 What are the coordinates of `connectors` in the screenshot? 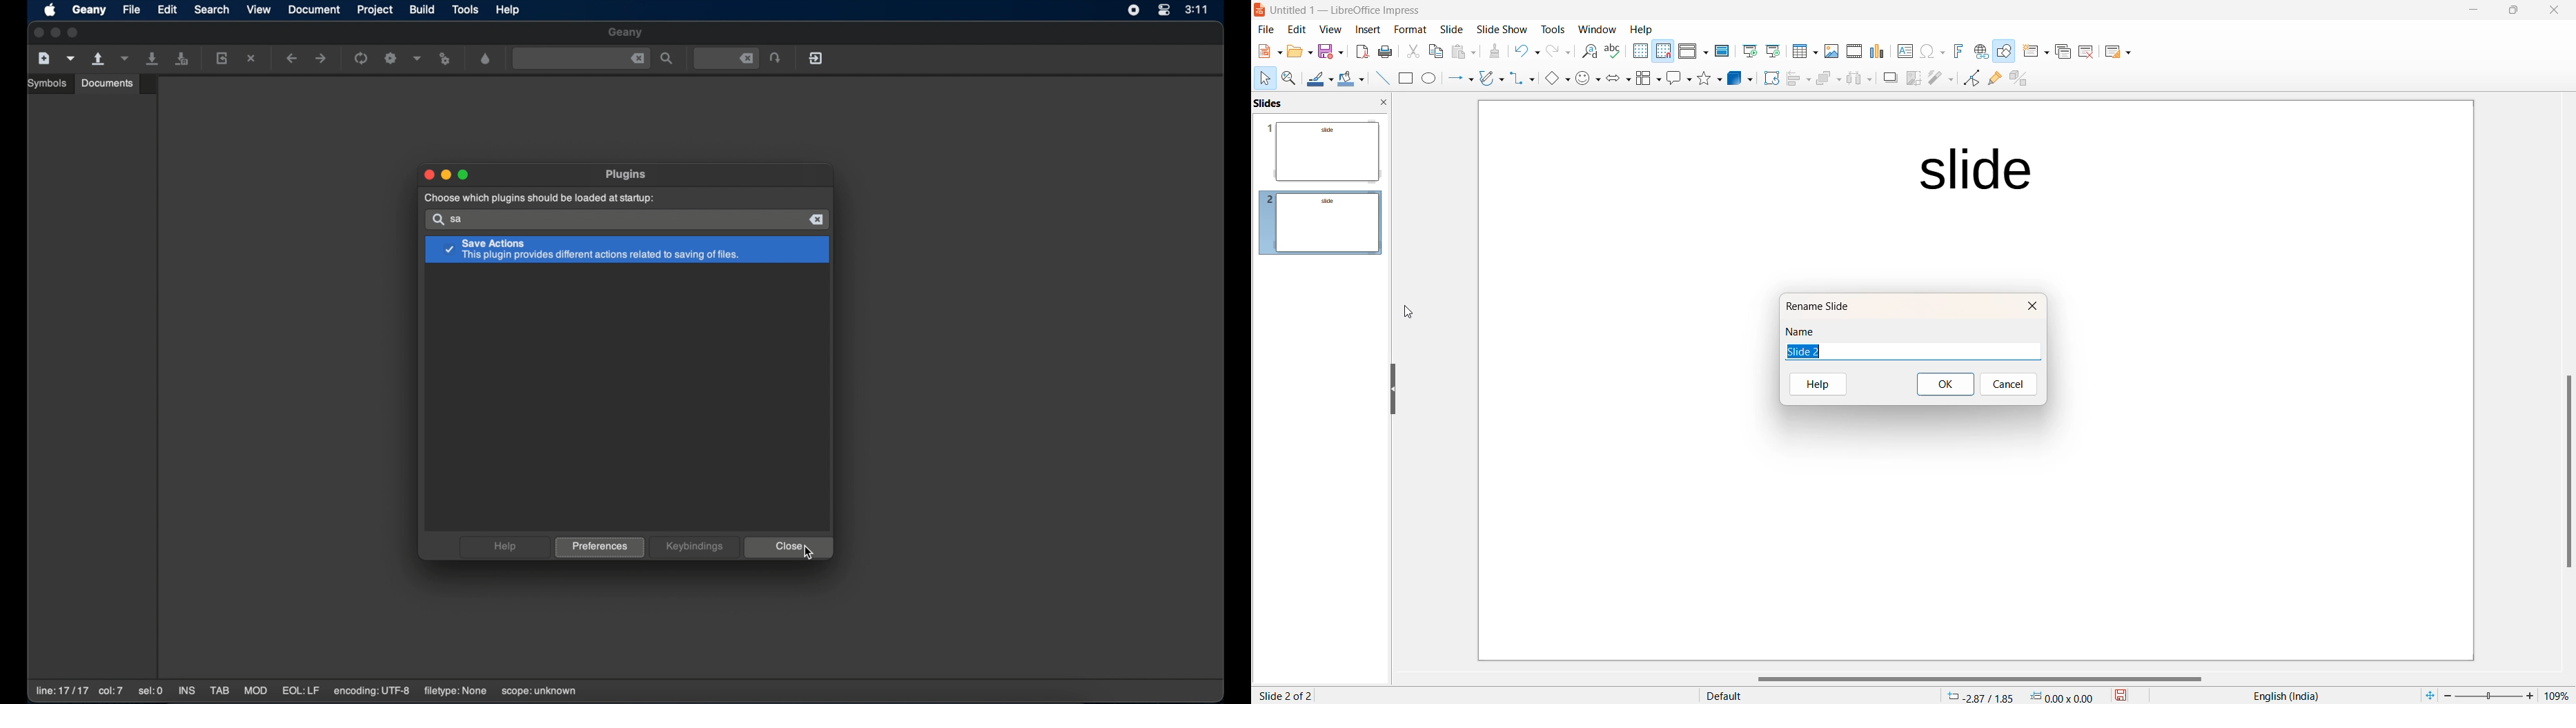 It's located at (1520, 79).